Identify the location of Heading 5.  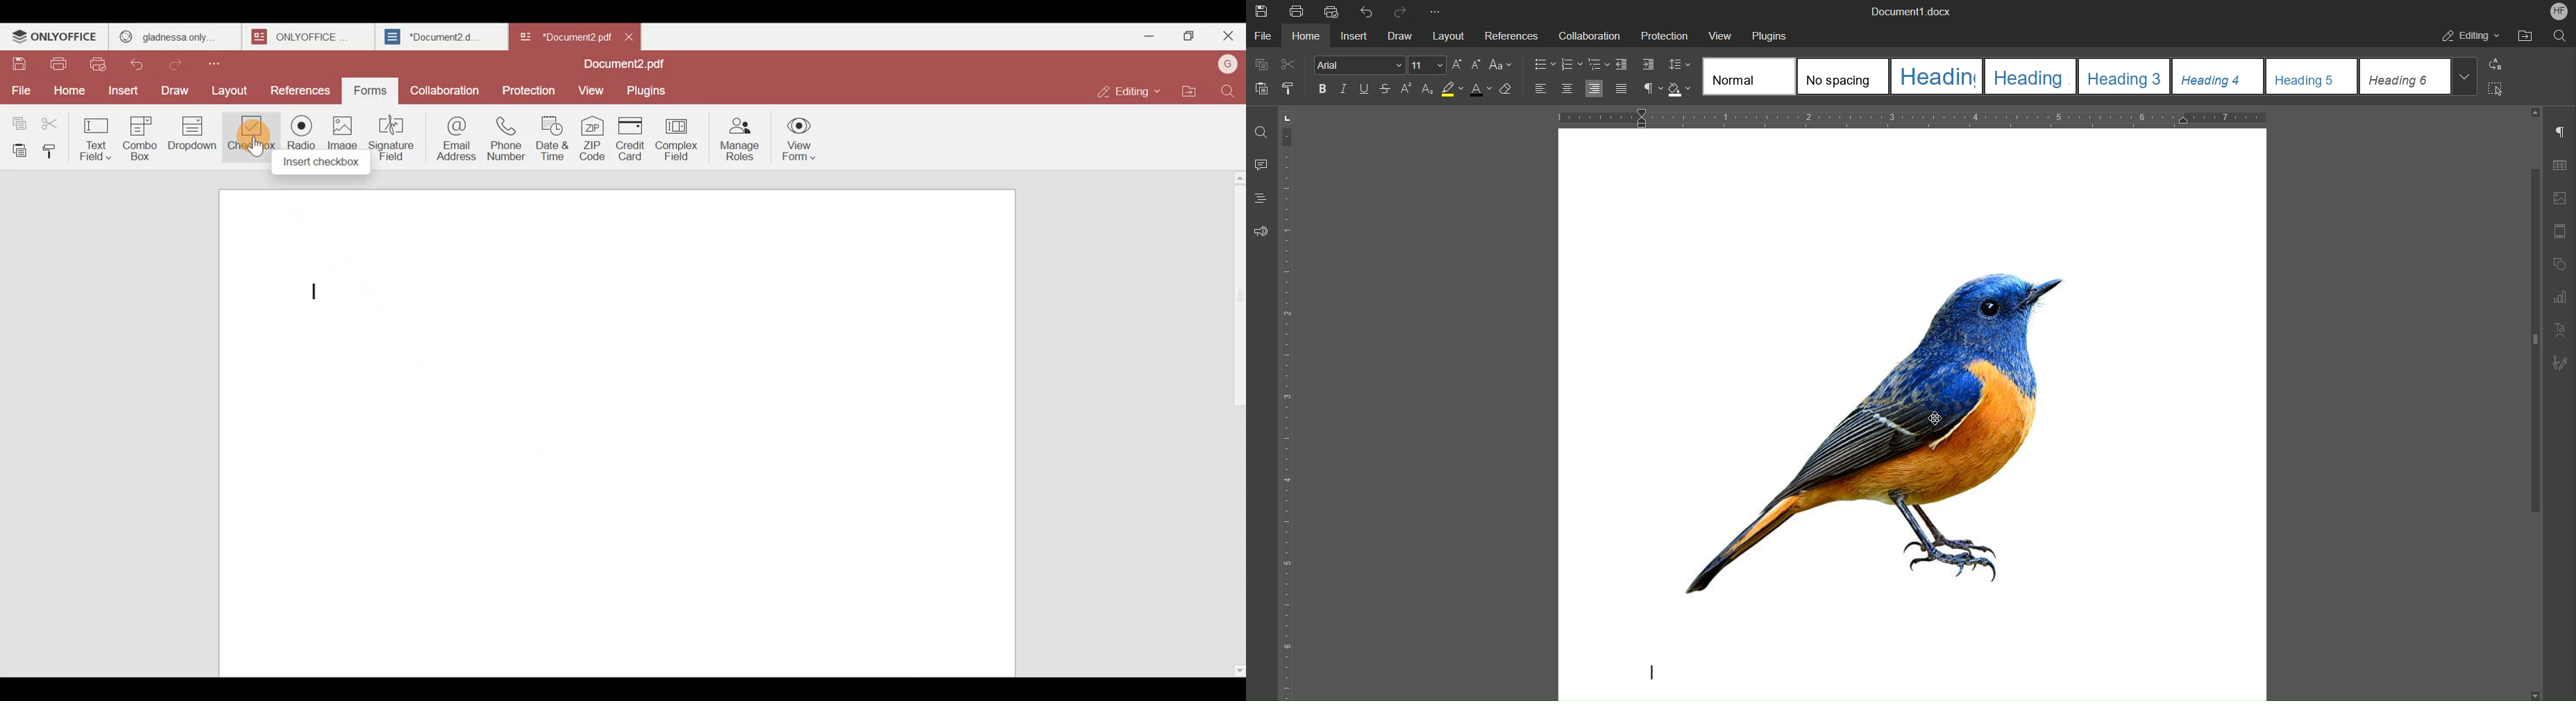
(2312, 75).